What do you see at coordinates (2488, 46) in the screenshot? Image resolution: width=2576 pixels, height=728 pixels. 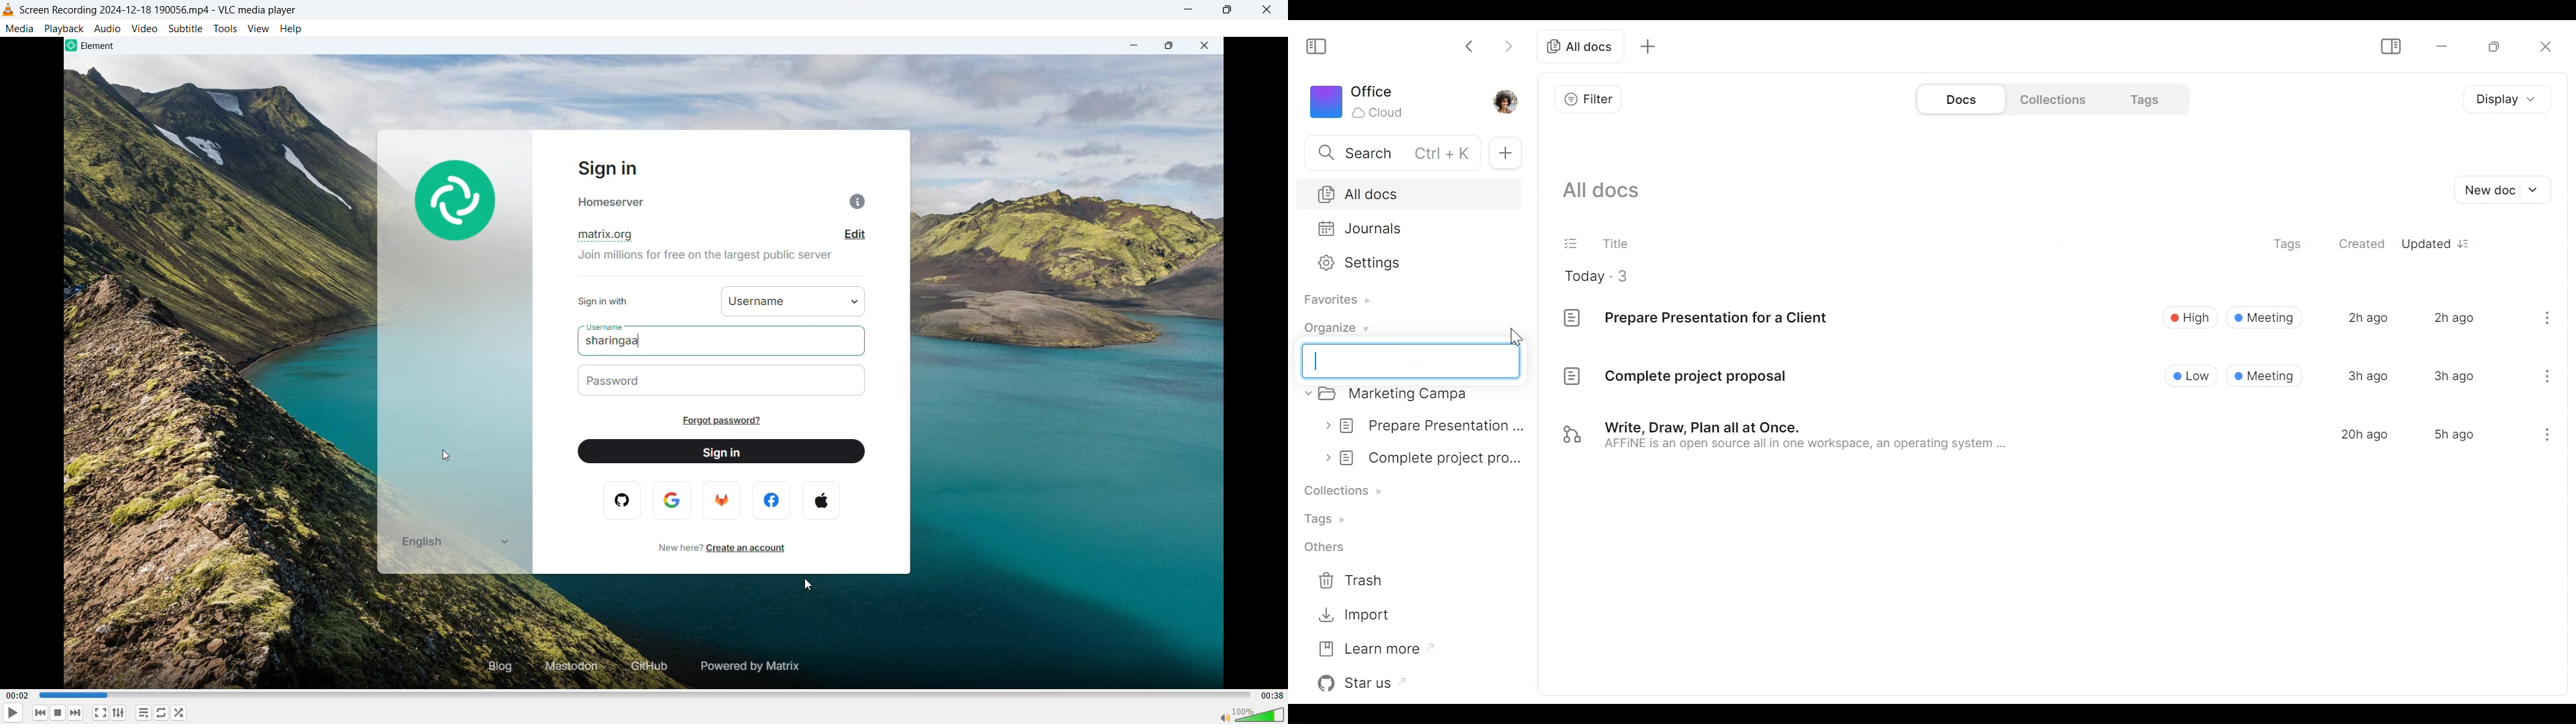 I see `Restore` at bounding box center [2488, 46].